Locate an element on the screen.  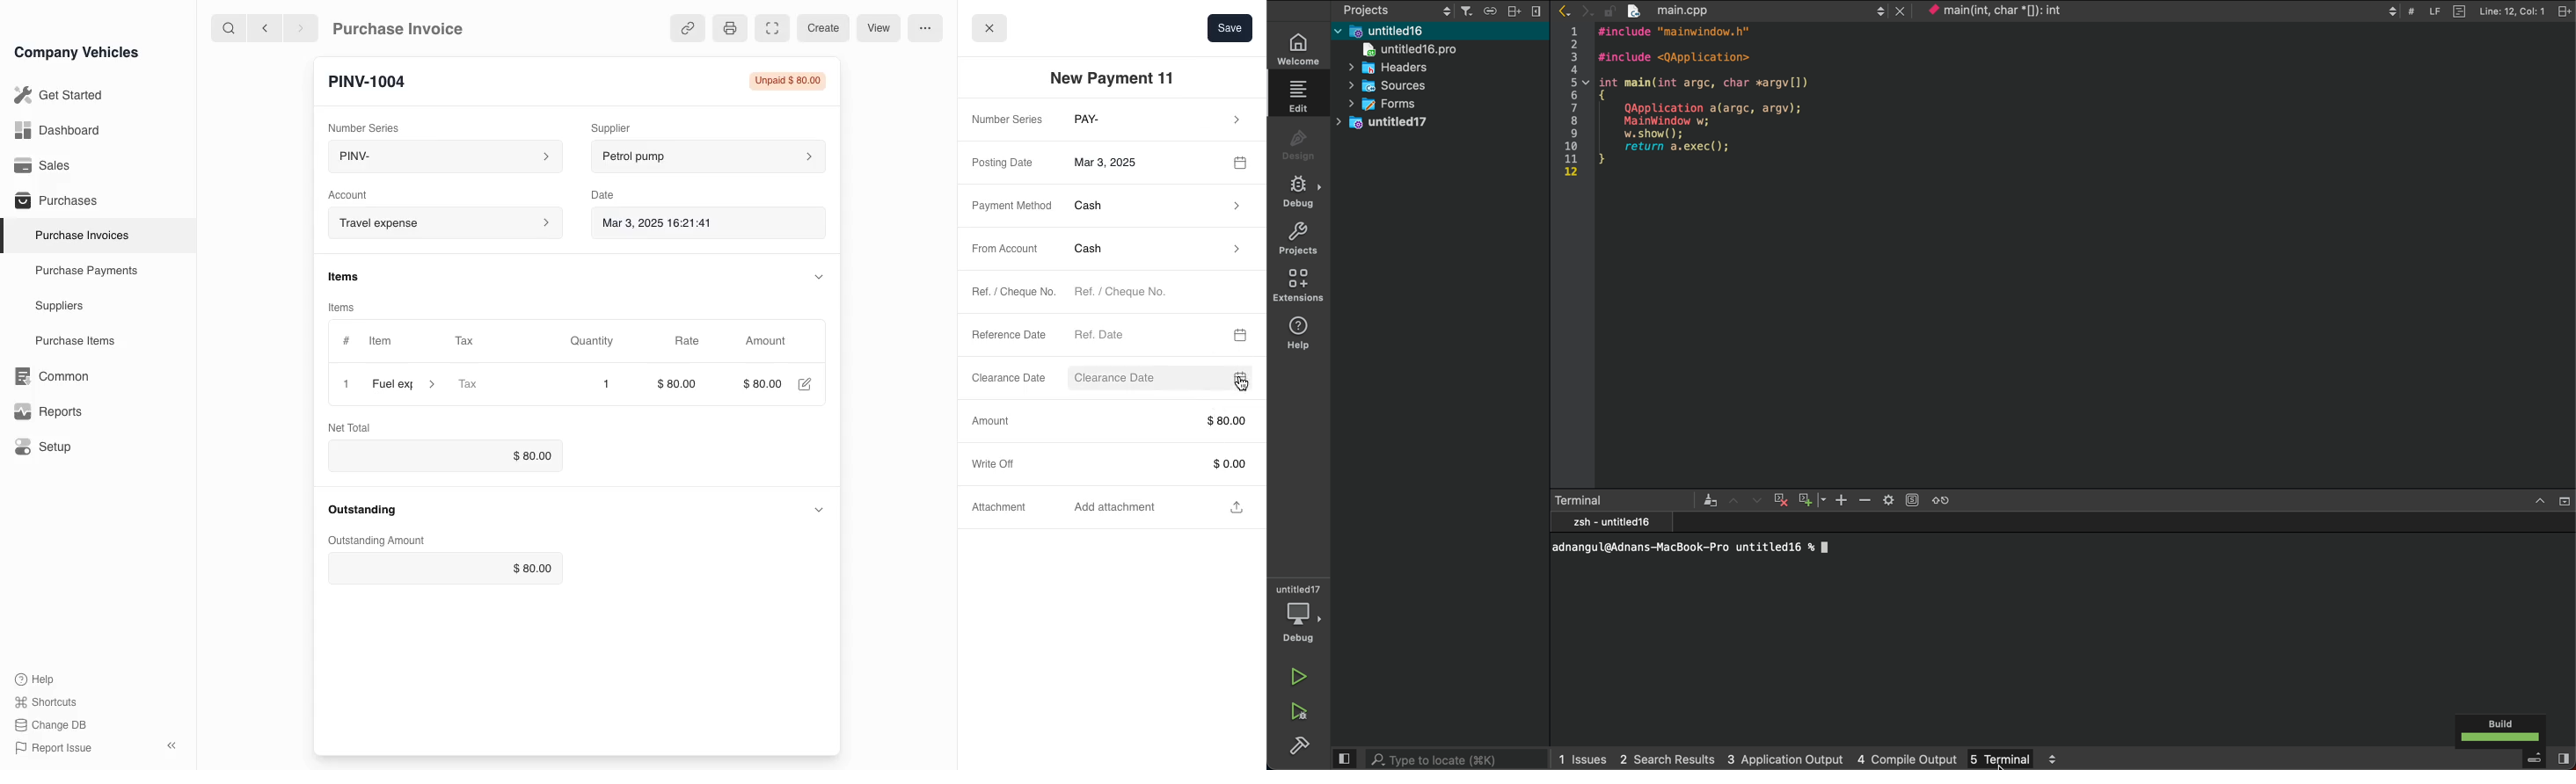
Purchase Payments is located at coordinates (84, 271).